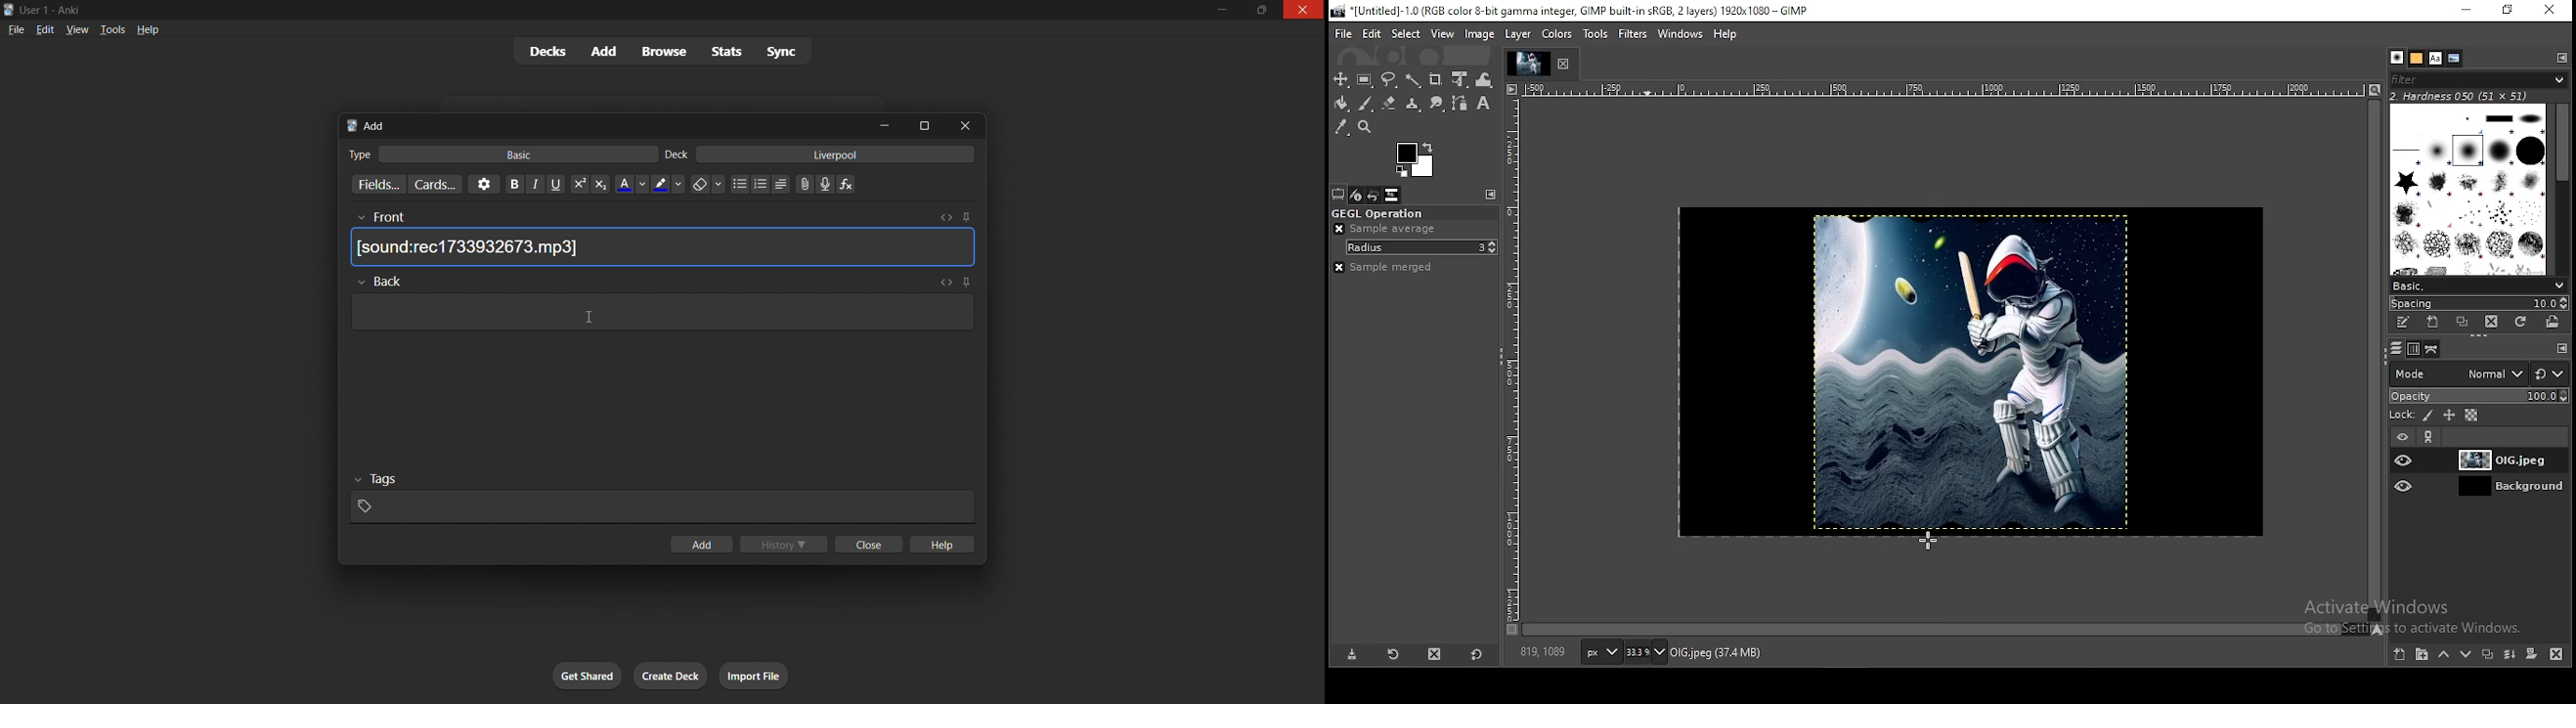 This screenshot has height=728, width=2576. What do you see at coordinates (2428, 416) in the screenshot?
I see `lock pixel` at bounding box center [2428, 416].